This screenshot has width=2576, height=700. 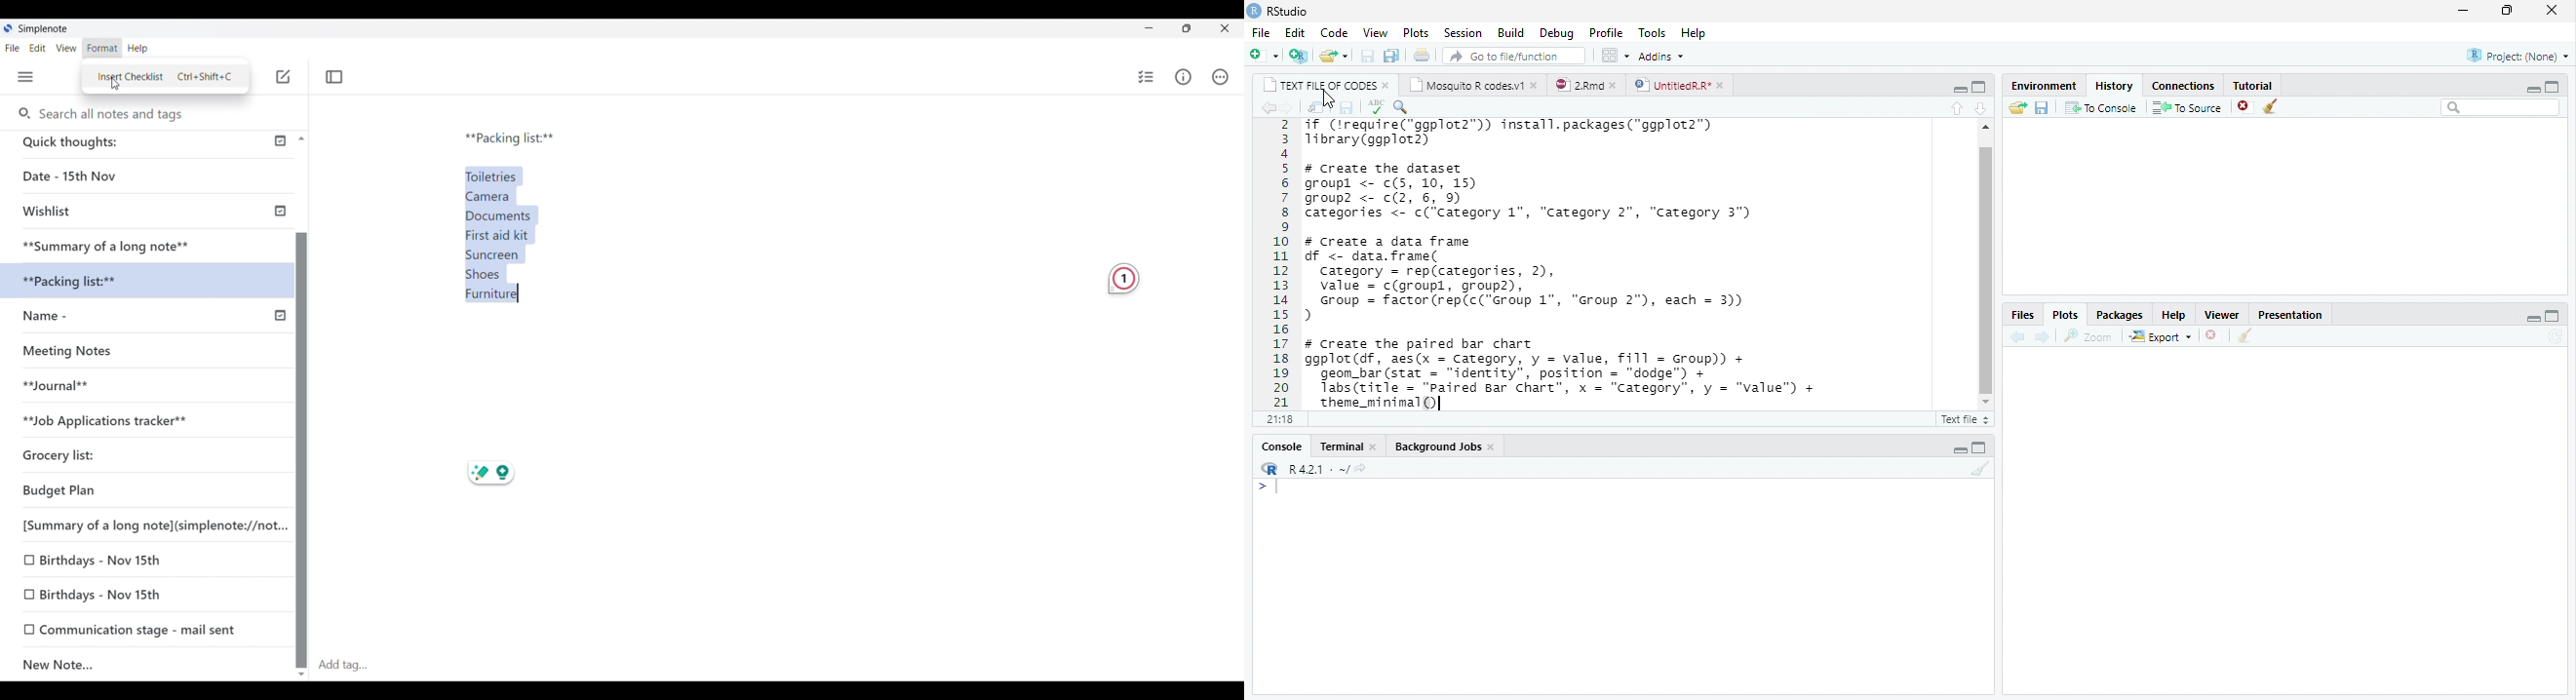 I want to click on [Summary of a long note](simplenote://not..., so click(x=149, y=525).